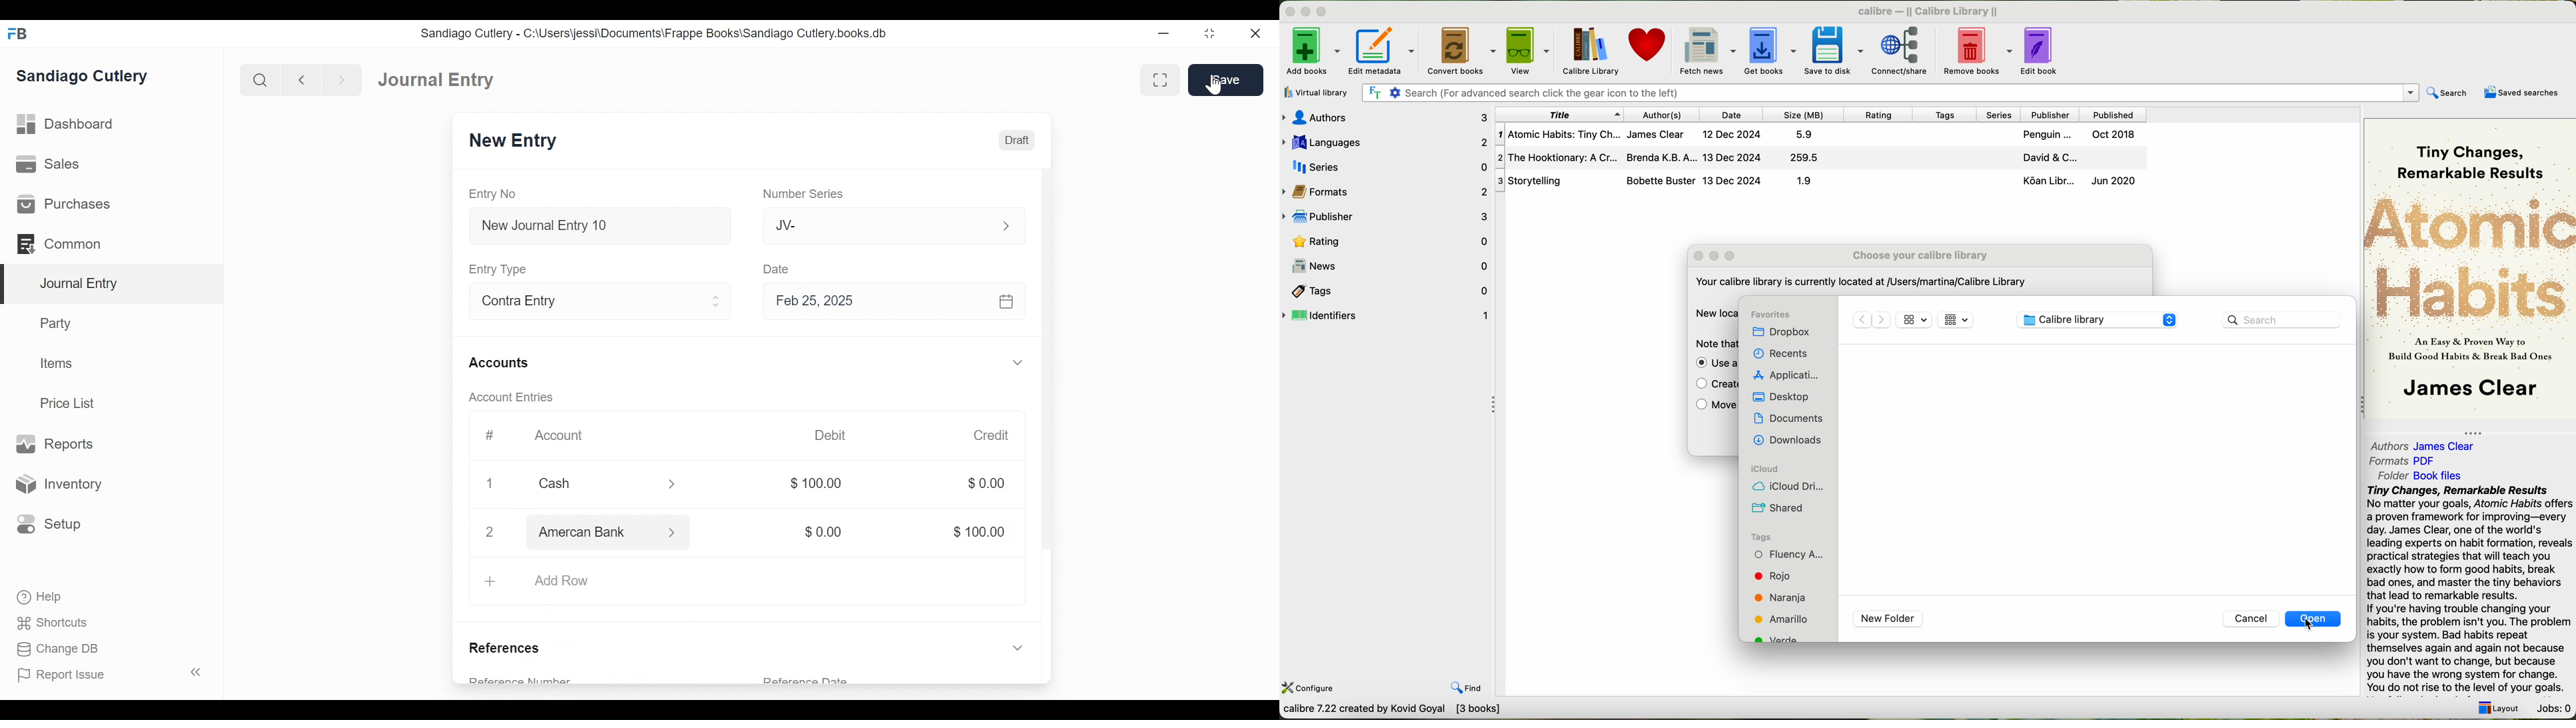 Image resolution: width=2576 pixels, height=728 pixels. Describe the element at coordinates (109, 675) in the screenshot. I see `Report Issue` at that location.